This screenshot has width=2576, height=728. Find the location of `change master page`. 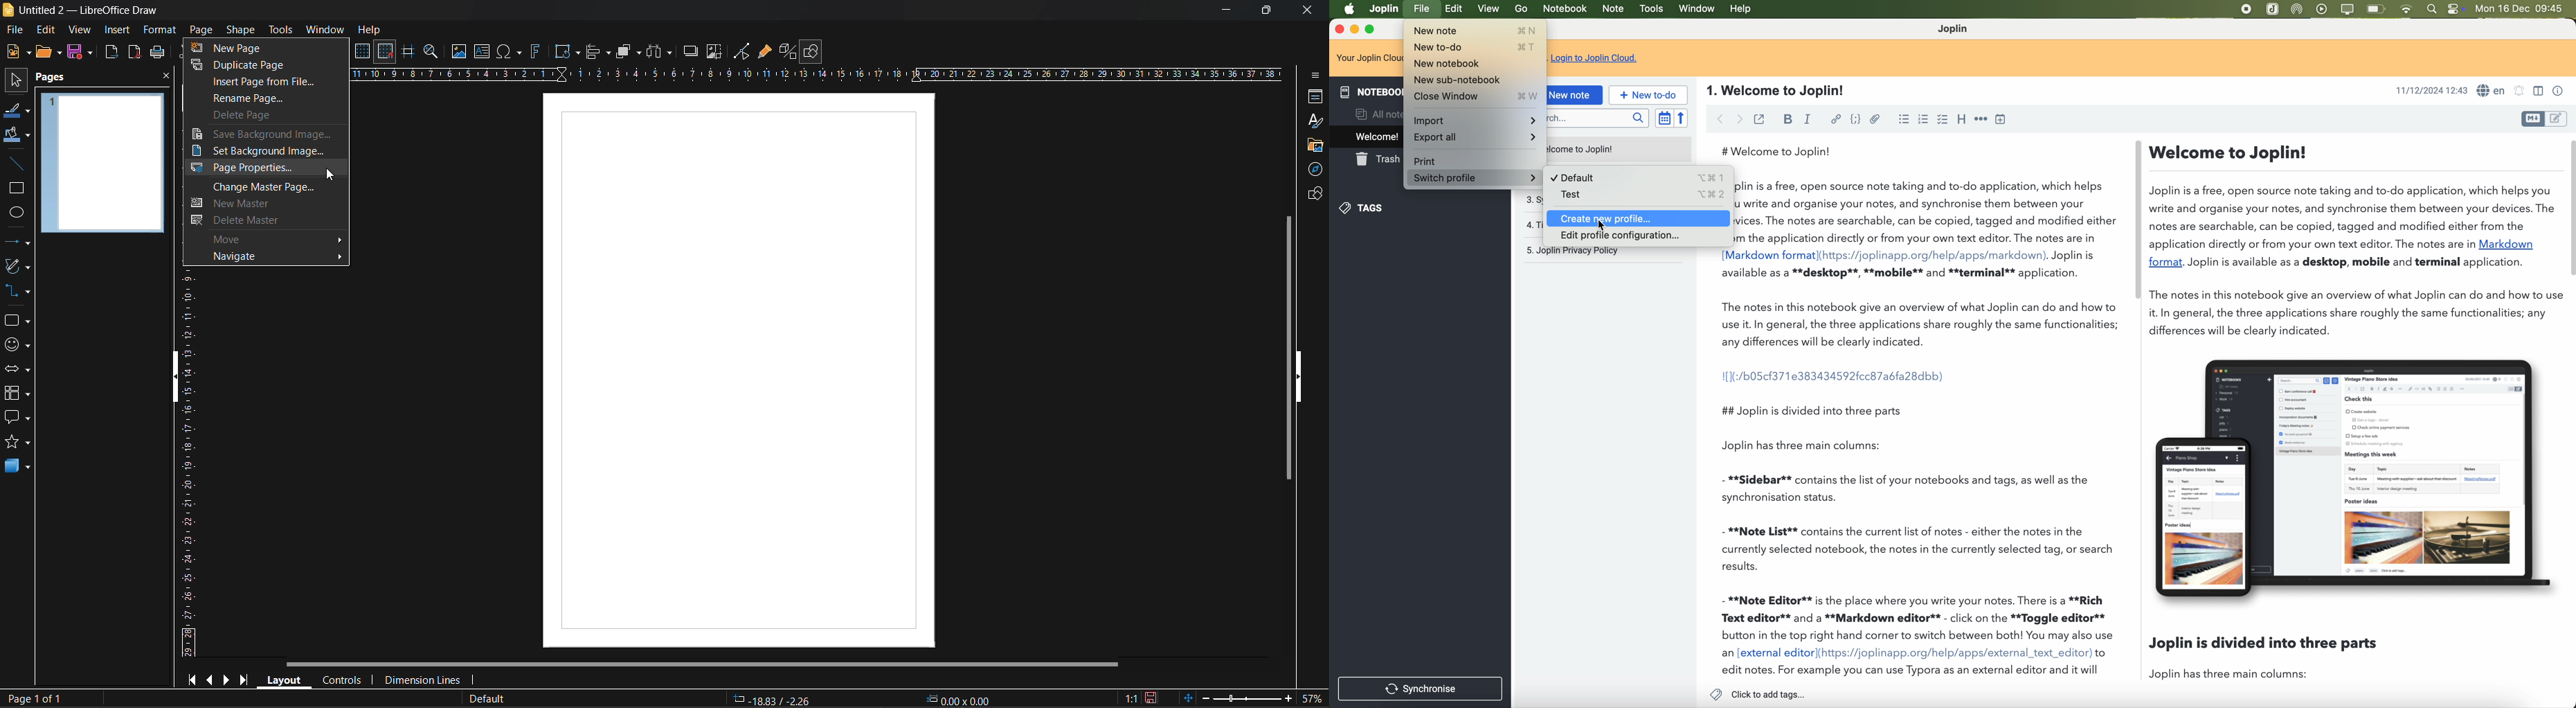

change master page is located at coordinates (264, 186).